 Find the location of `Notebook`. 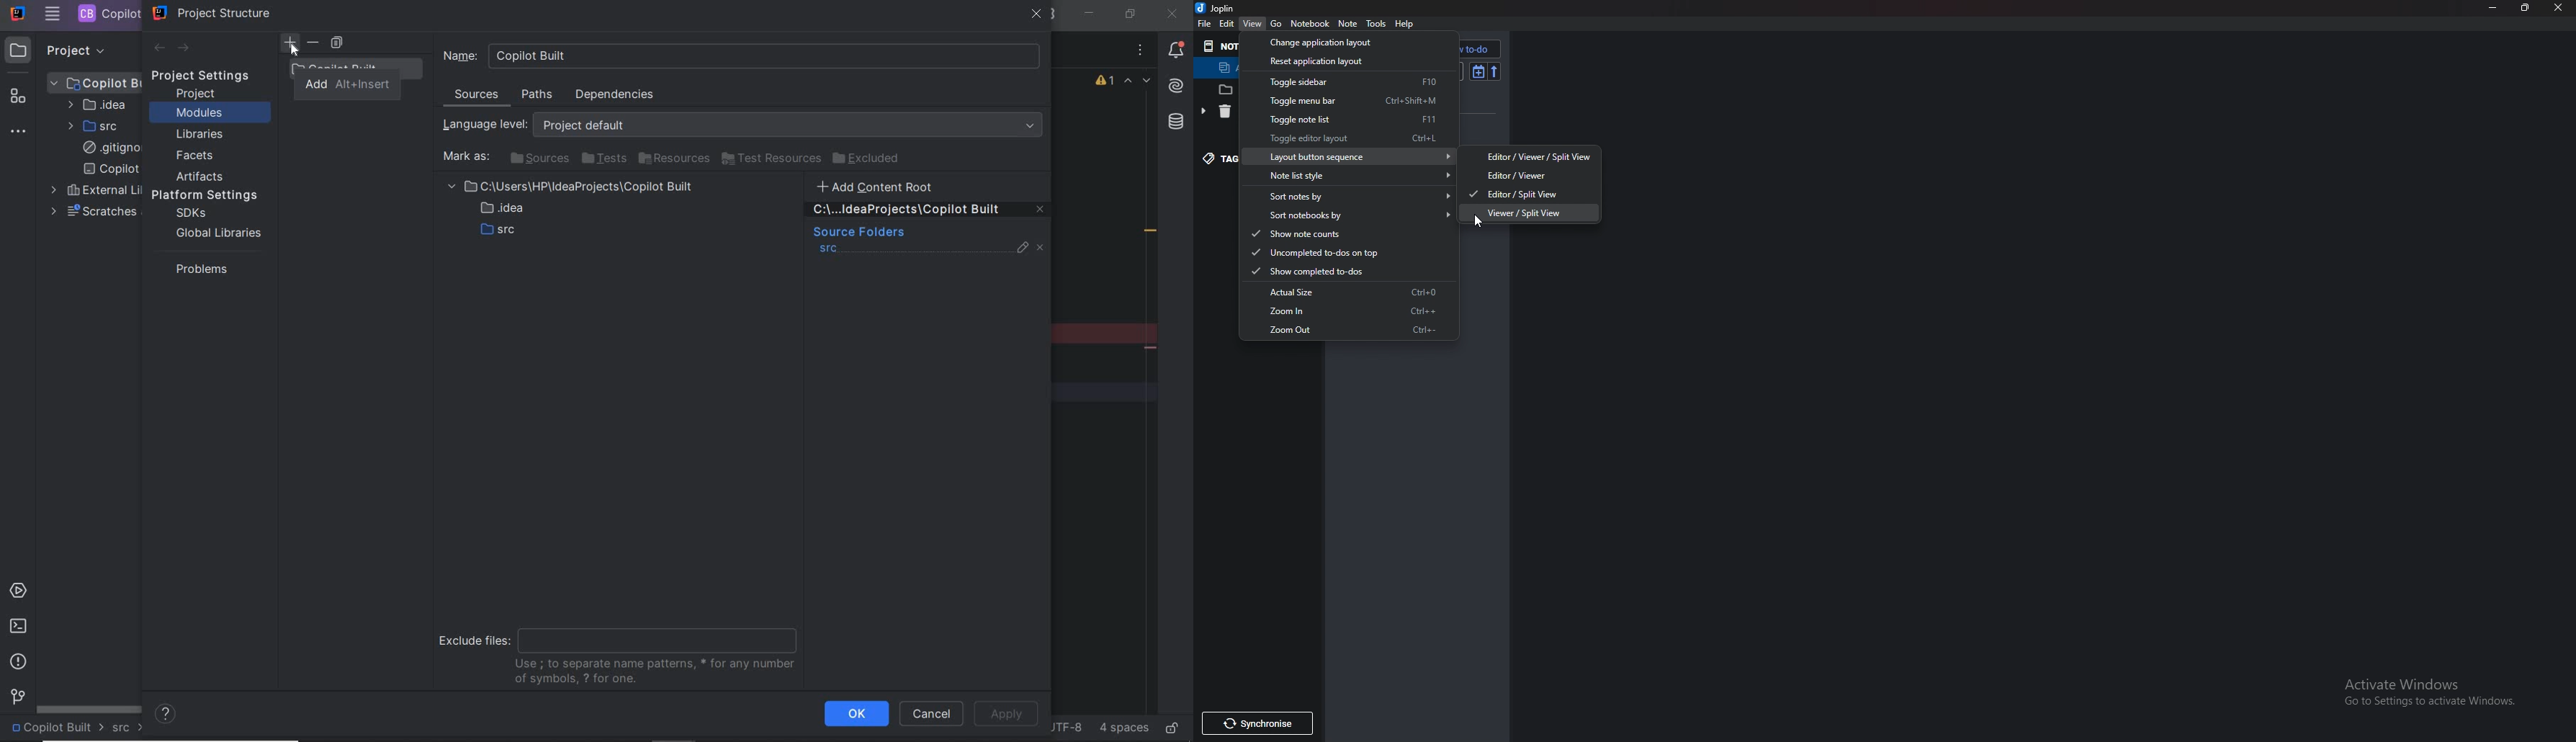

Notebook is located at coordinates (1311, 24).